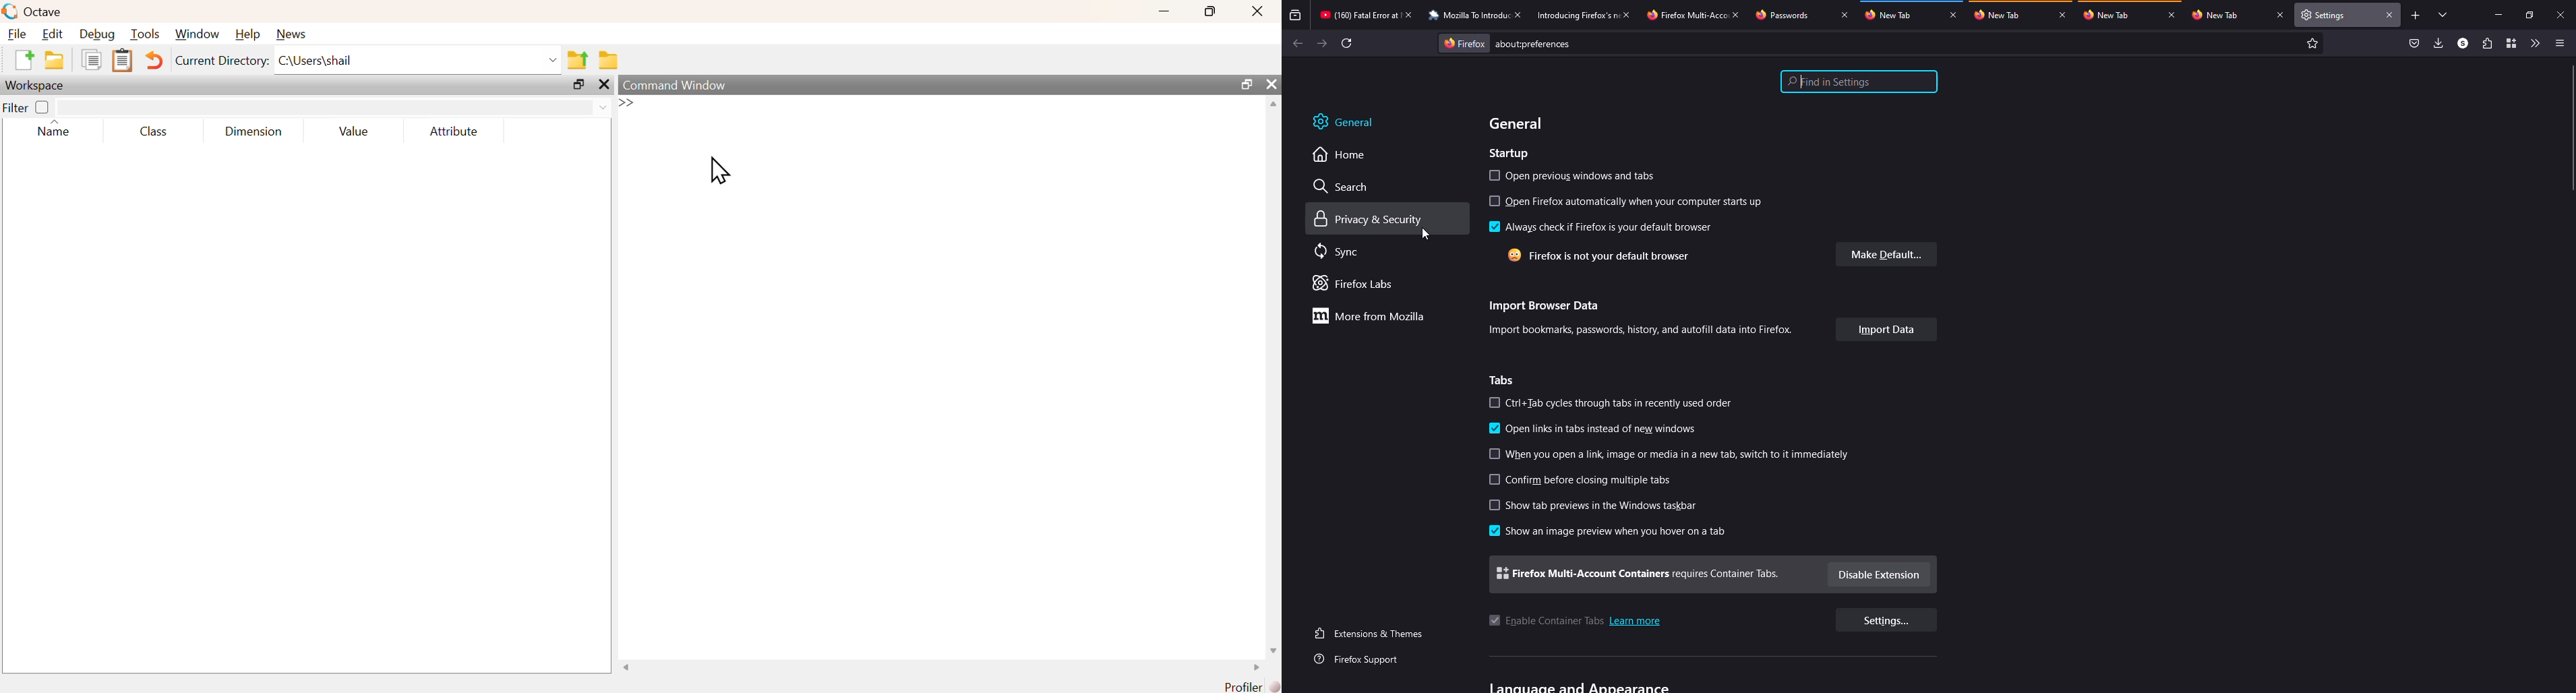 This screenshot has height=700, width=2576. What do you see at coordinates (2439, 42) in the screenshot?
I see `downloads` at bounding box center [2439, 42].